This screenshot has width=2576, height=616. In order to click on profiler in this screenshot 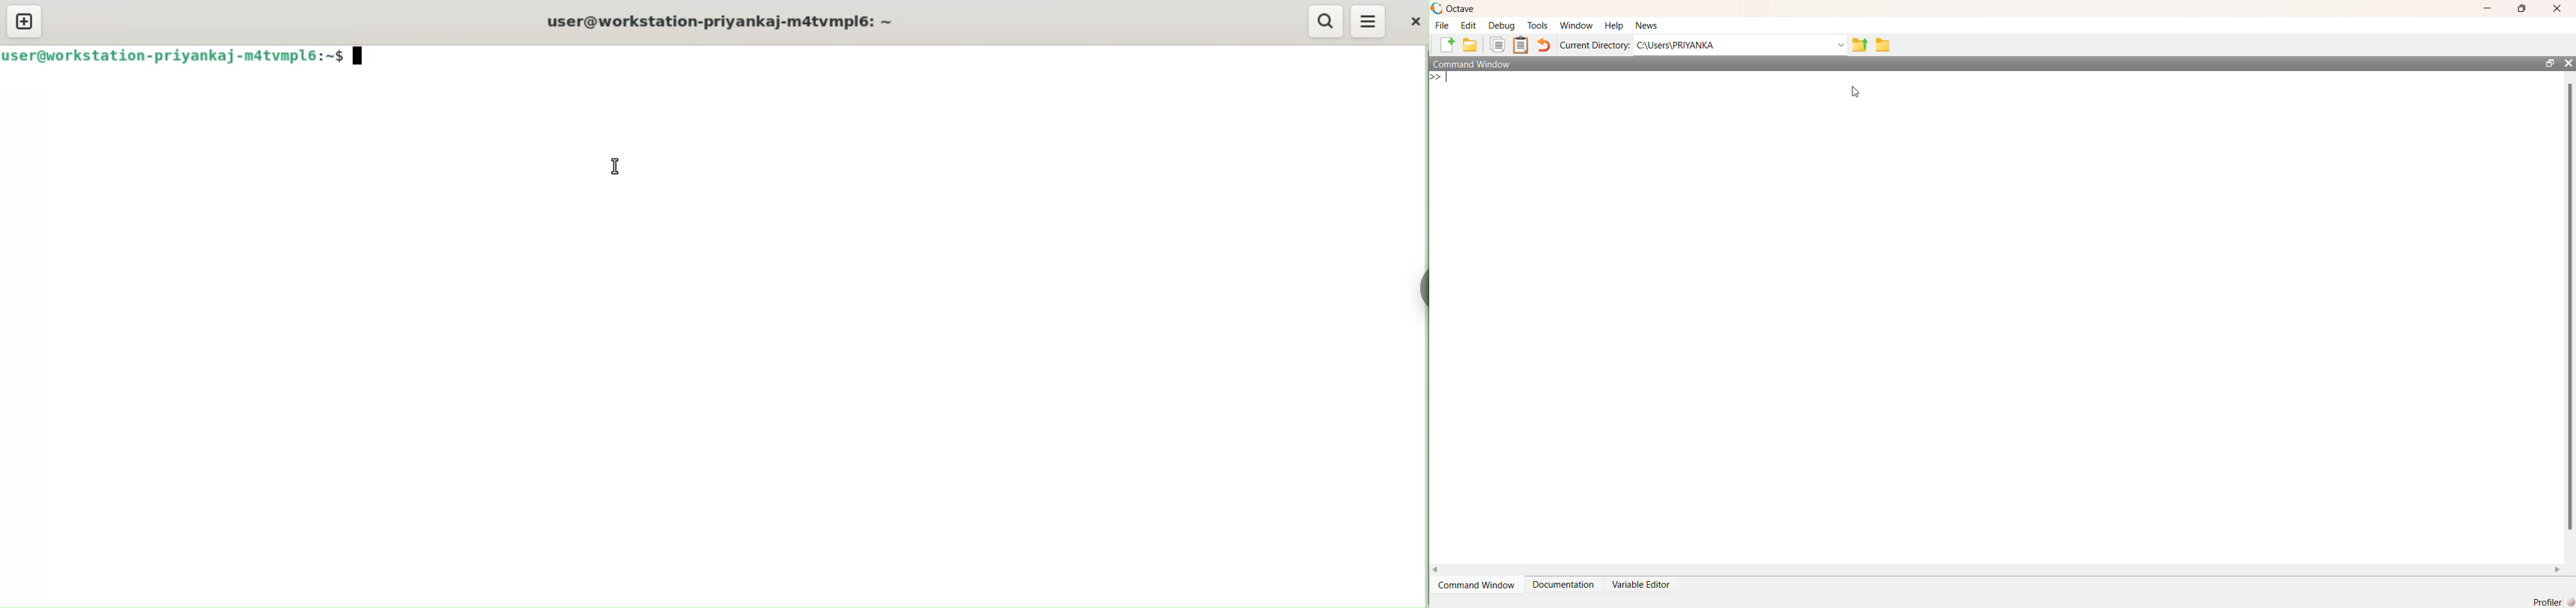, I will do `click(2550, 603)`.